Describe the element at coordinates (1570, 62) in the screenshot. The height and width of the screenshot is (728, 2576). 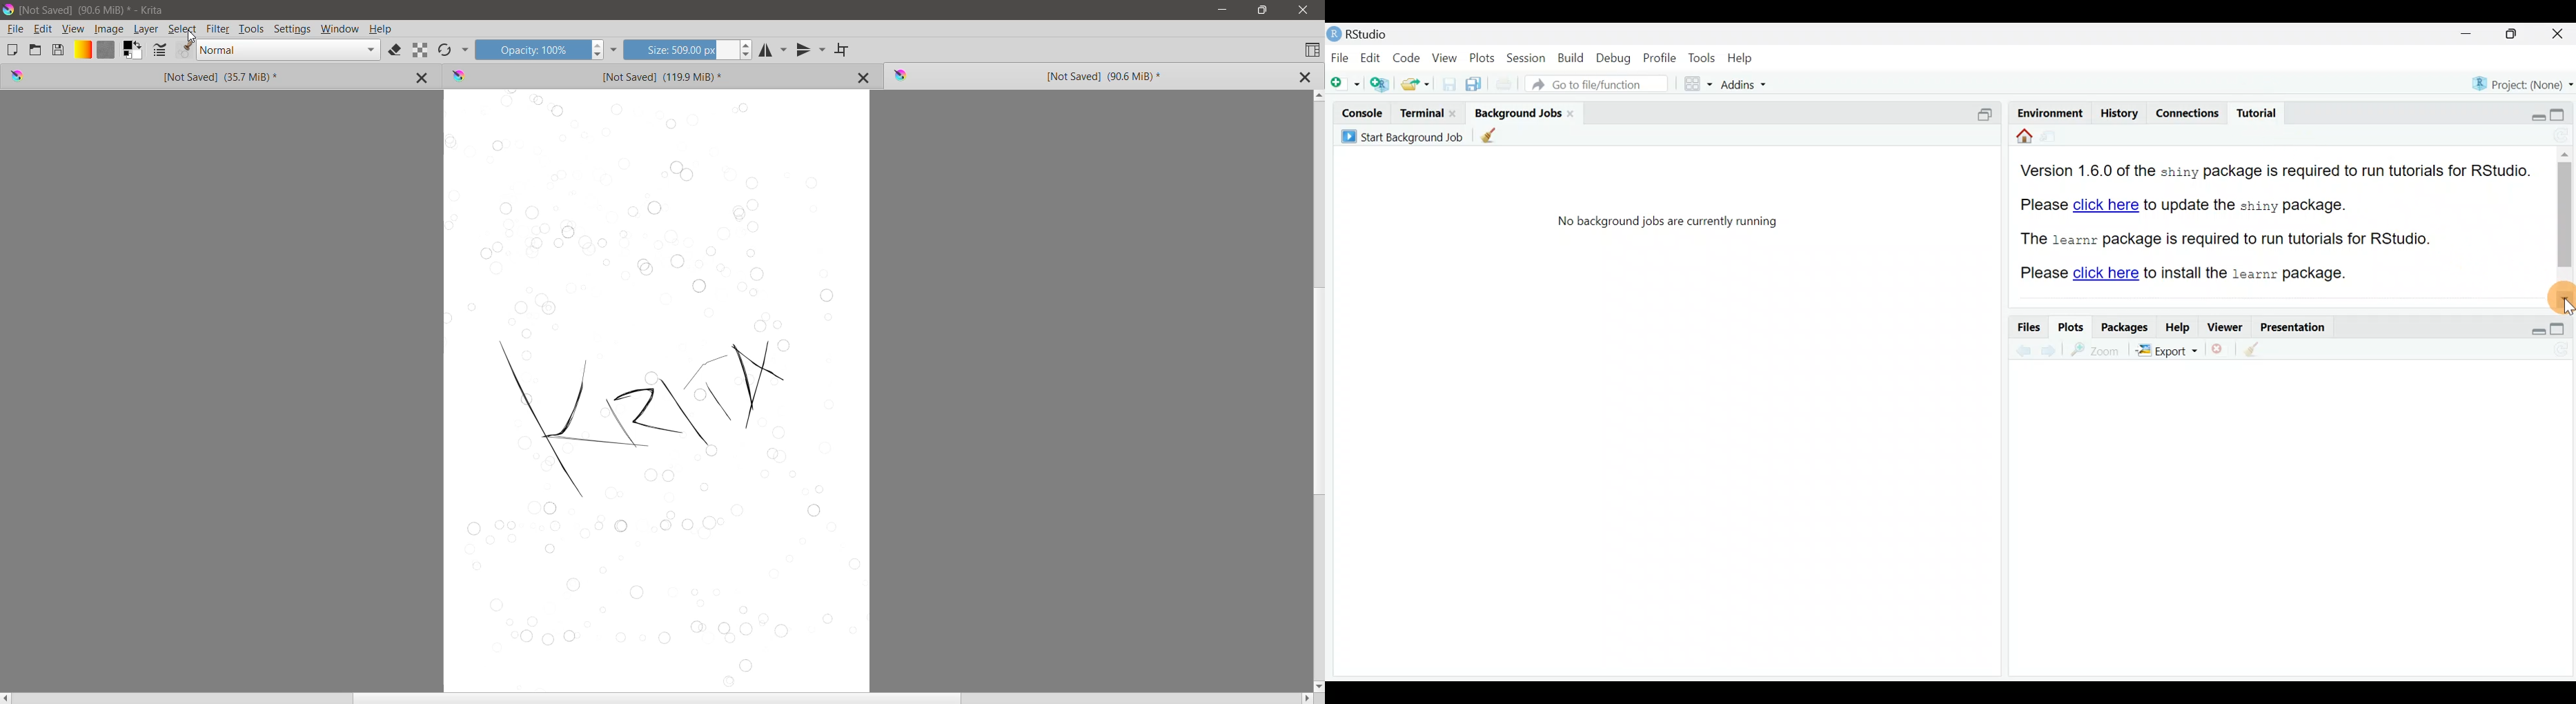
I see `Build` at that location.